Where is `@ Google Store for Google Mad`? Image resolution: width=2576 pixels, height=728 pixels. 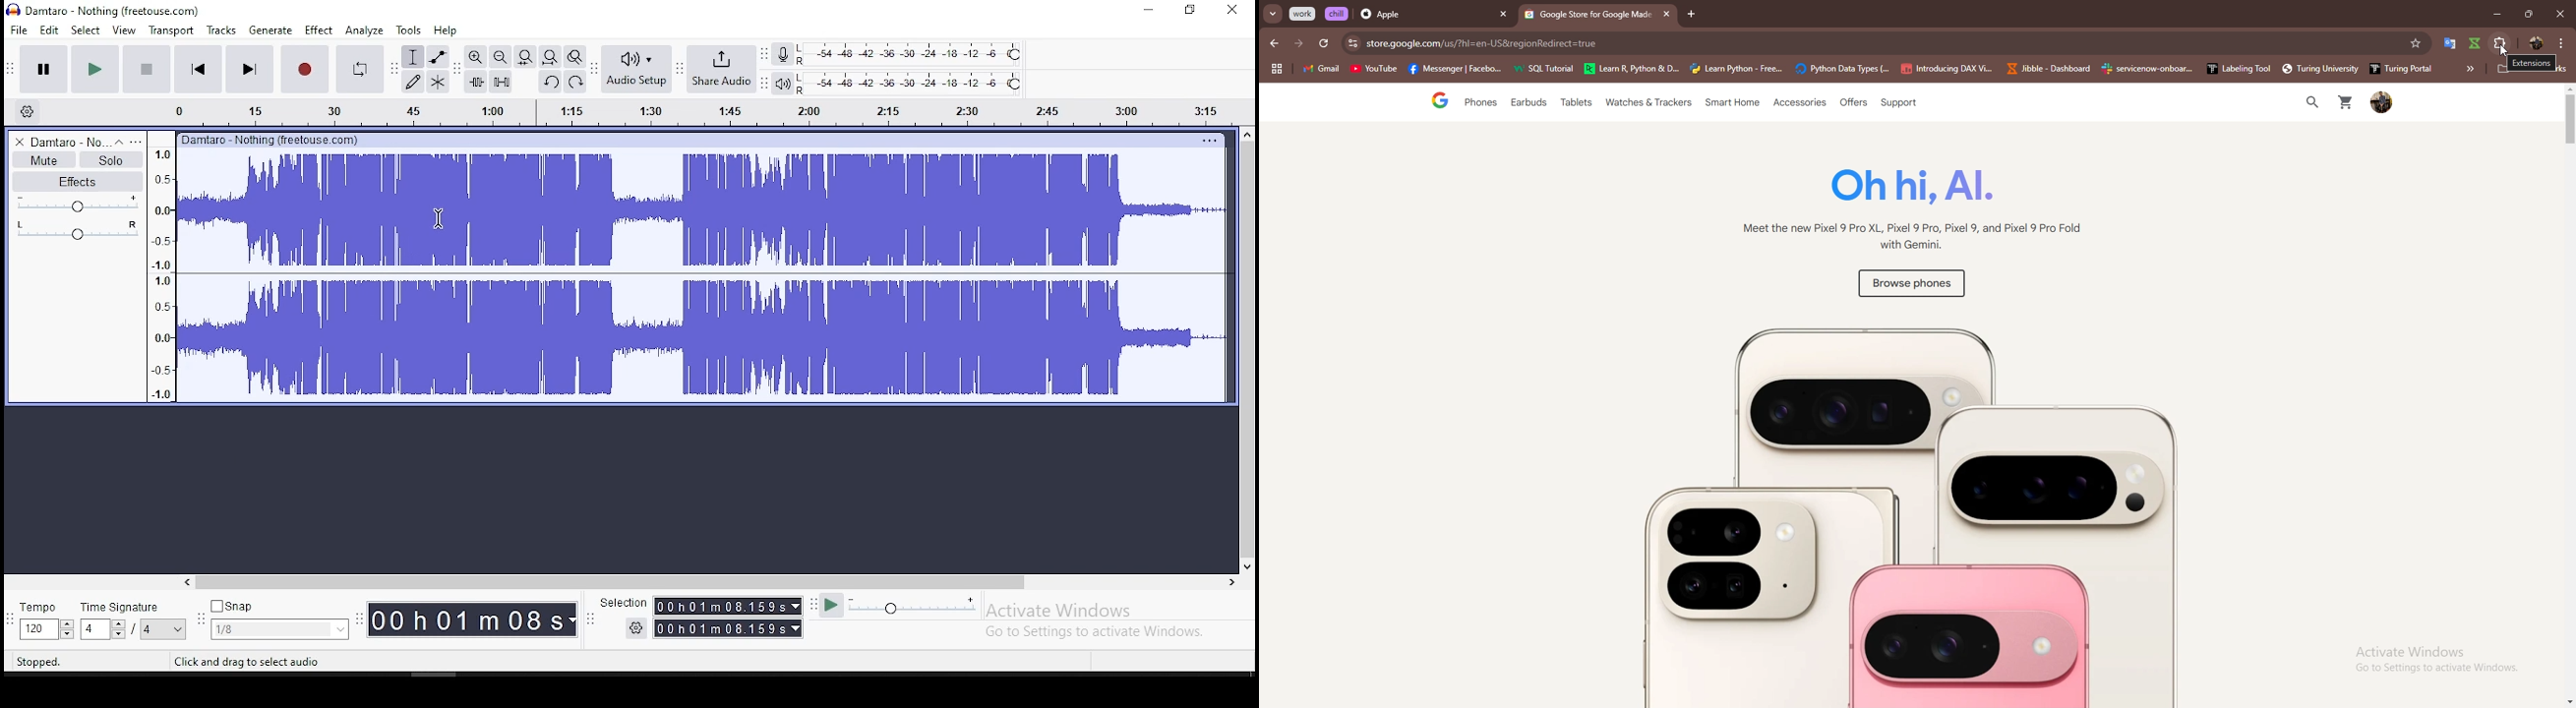
@ Google Store for Google Mad is located at coordinates (1588, 17).